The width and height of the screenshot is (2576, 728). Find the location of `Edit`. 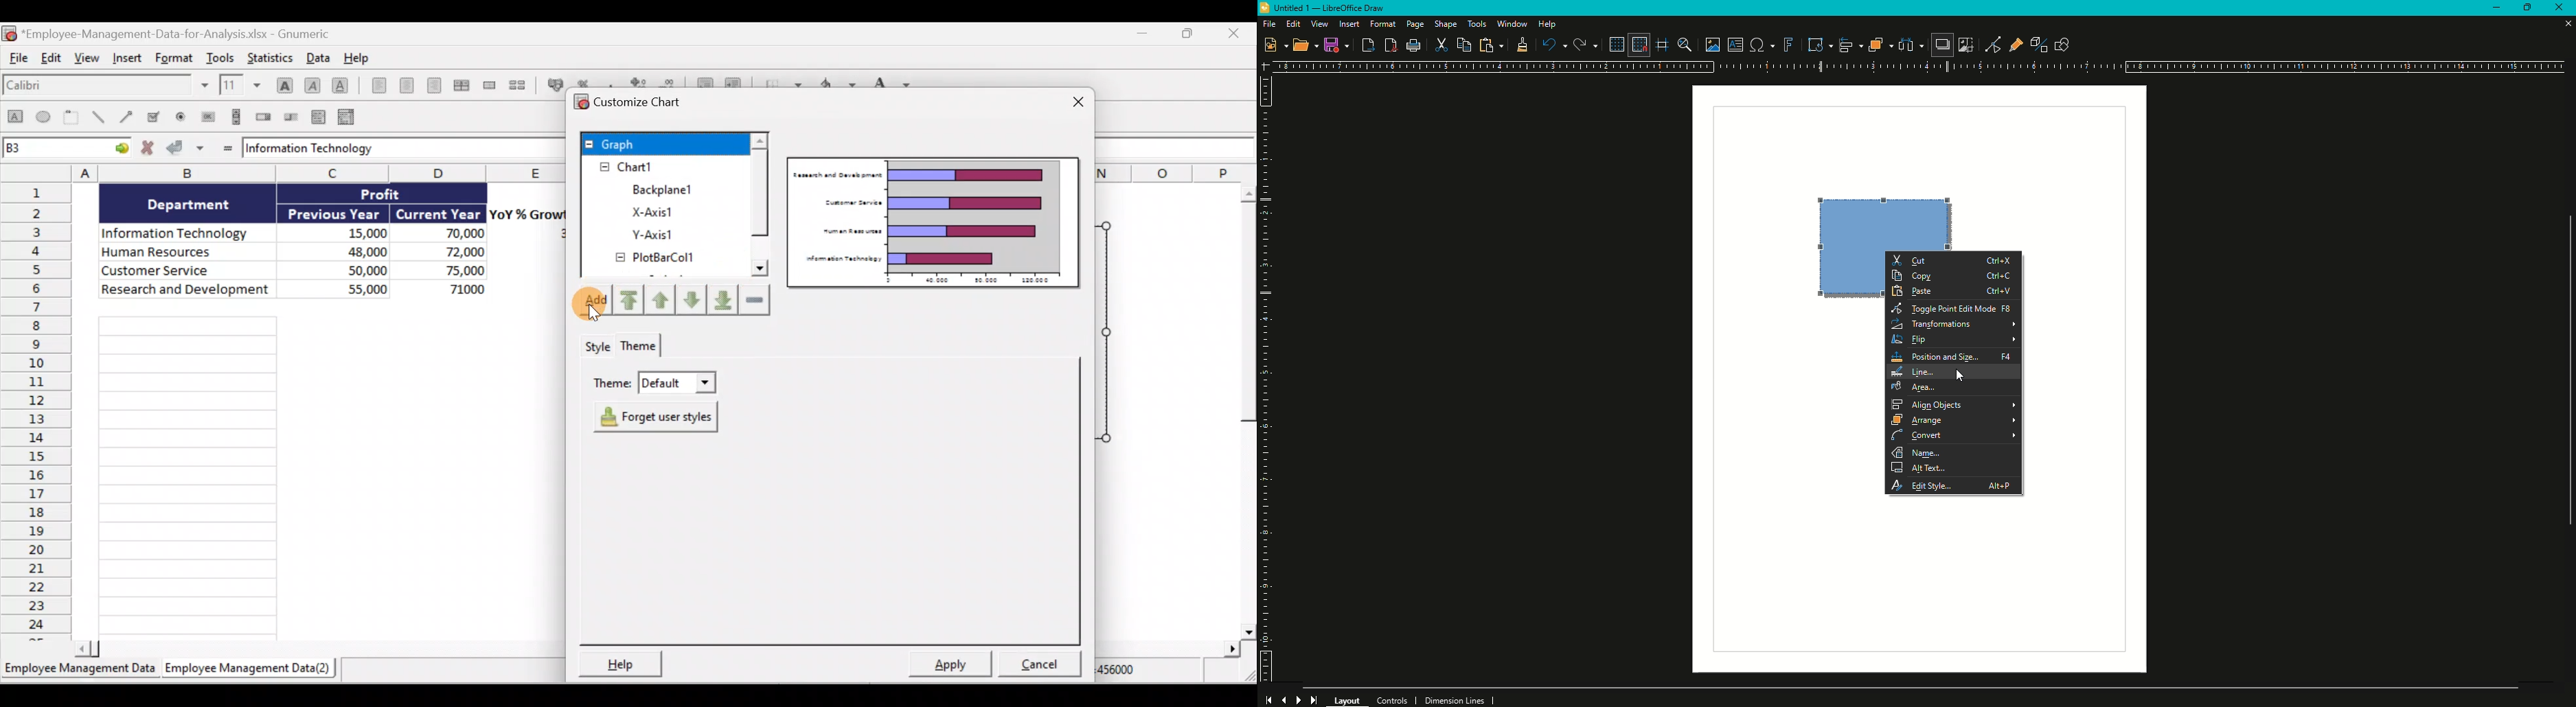

Edit is located at coordinates (48, 58).